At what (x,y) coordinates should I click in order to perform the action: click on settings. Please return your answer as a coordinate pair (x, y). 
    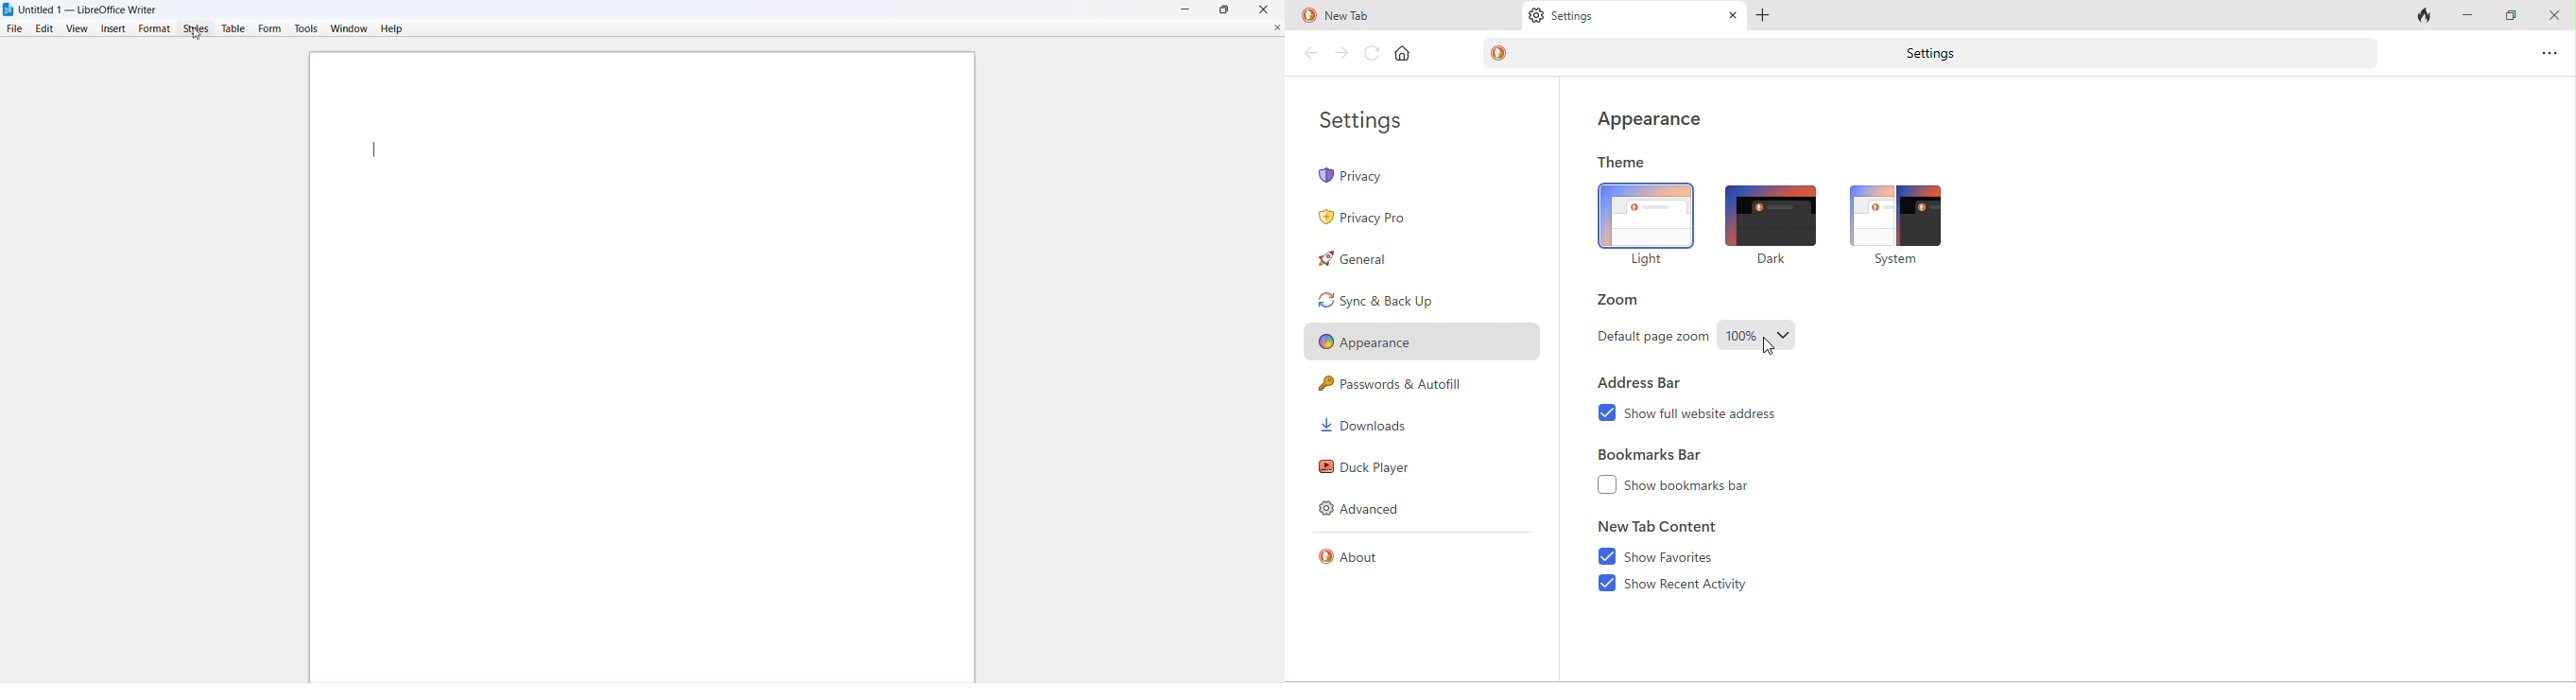
    Looking at the image, I should click on (1579, 18).